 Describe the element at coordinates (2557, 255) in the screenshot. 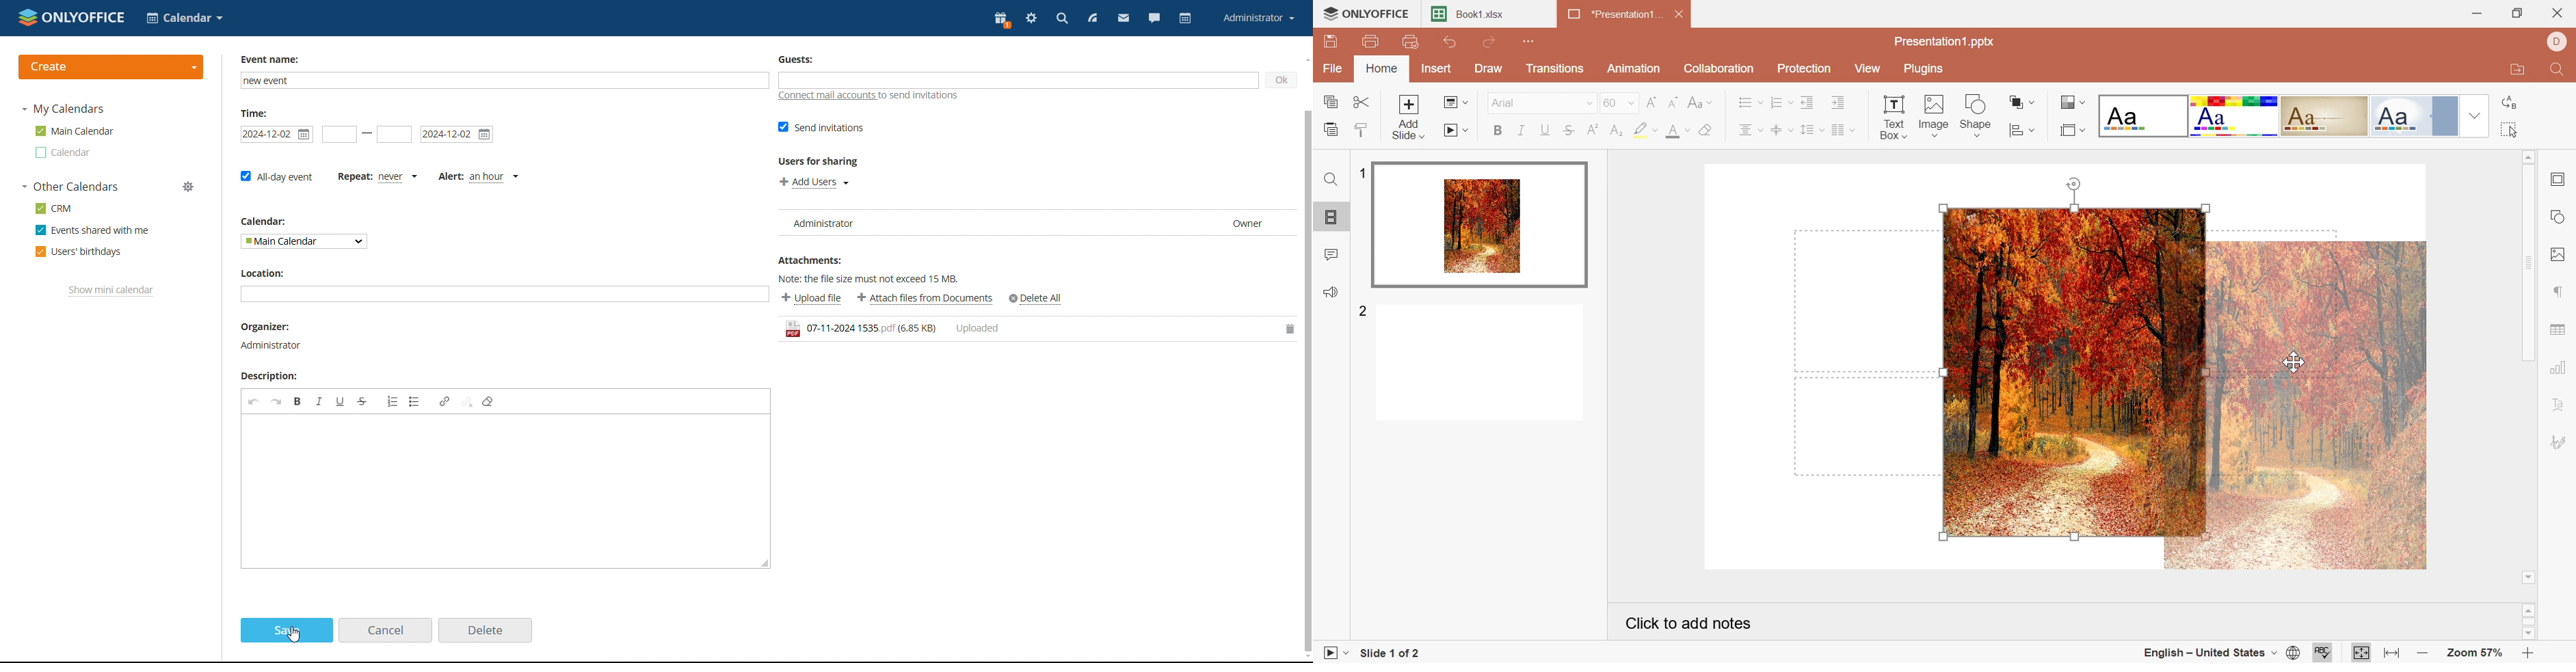

I see `Image settings` at that location.